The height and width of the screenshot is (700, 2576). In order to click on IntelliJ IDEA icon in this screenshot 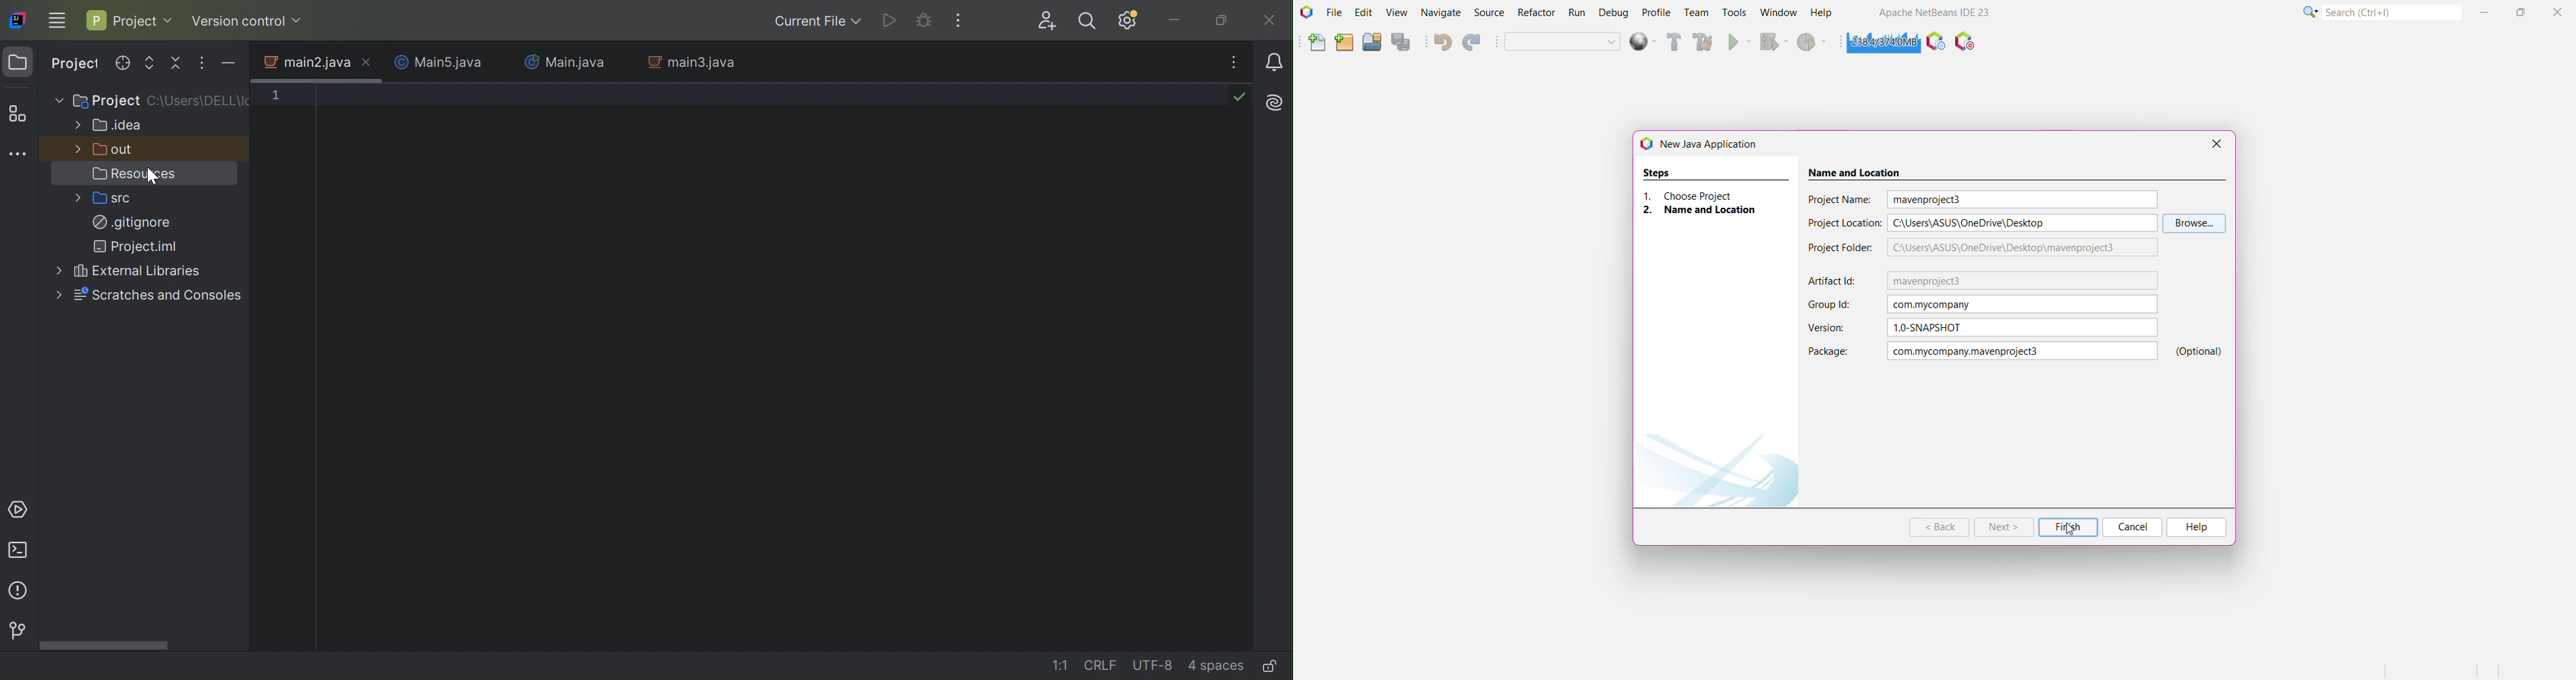, I will do `click(19, 20)`.